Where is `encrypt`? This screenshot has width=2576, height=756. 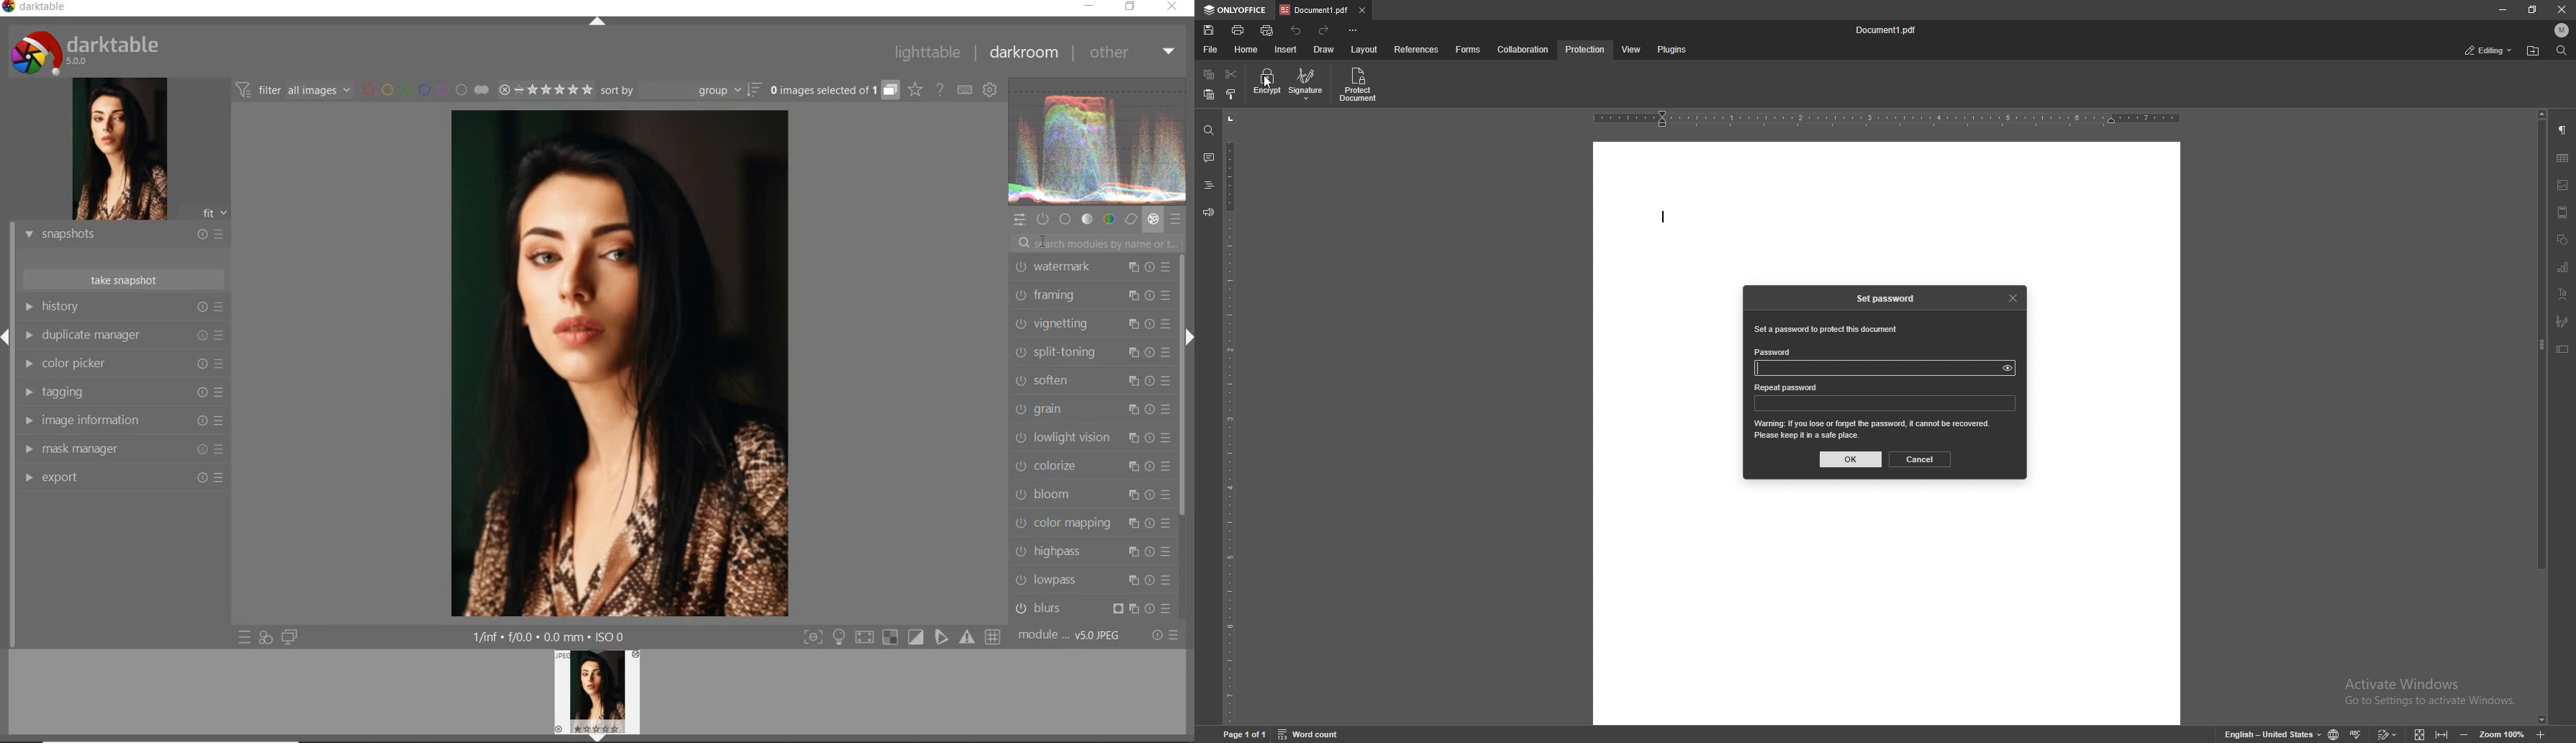
encrypt is located at coordinates (1268, 84).